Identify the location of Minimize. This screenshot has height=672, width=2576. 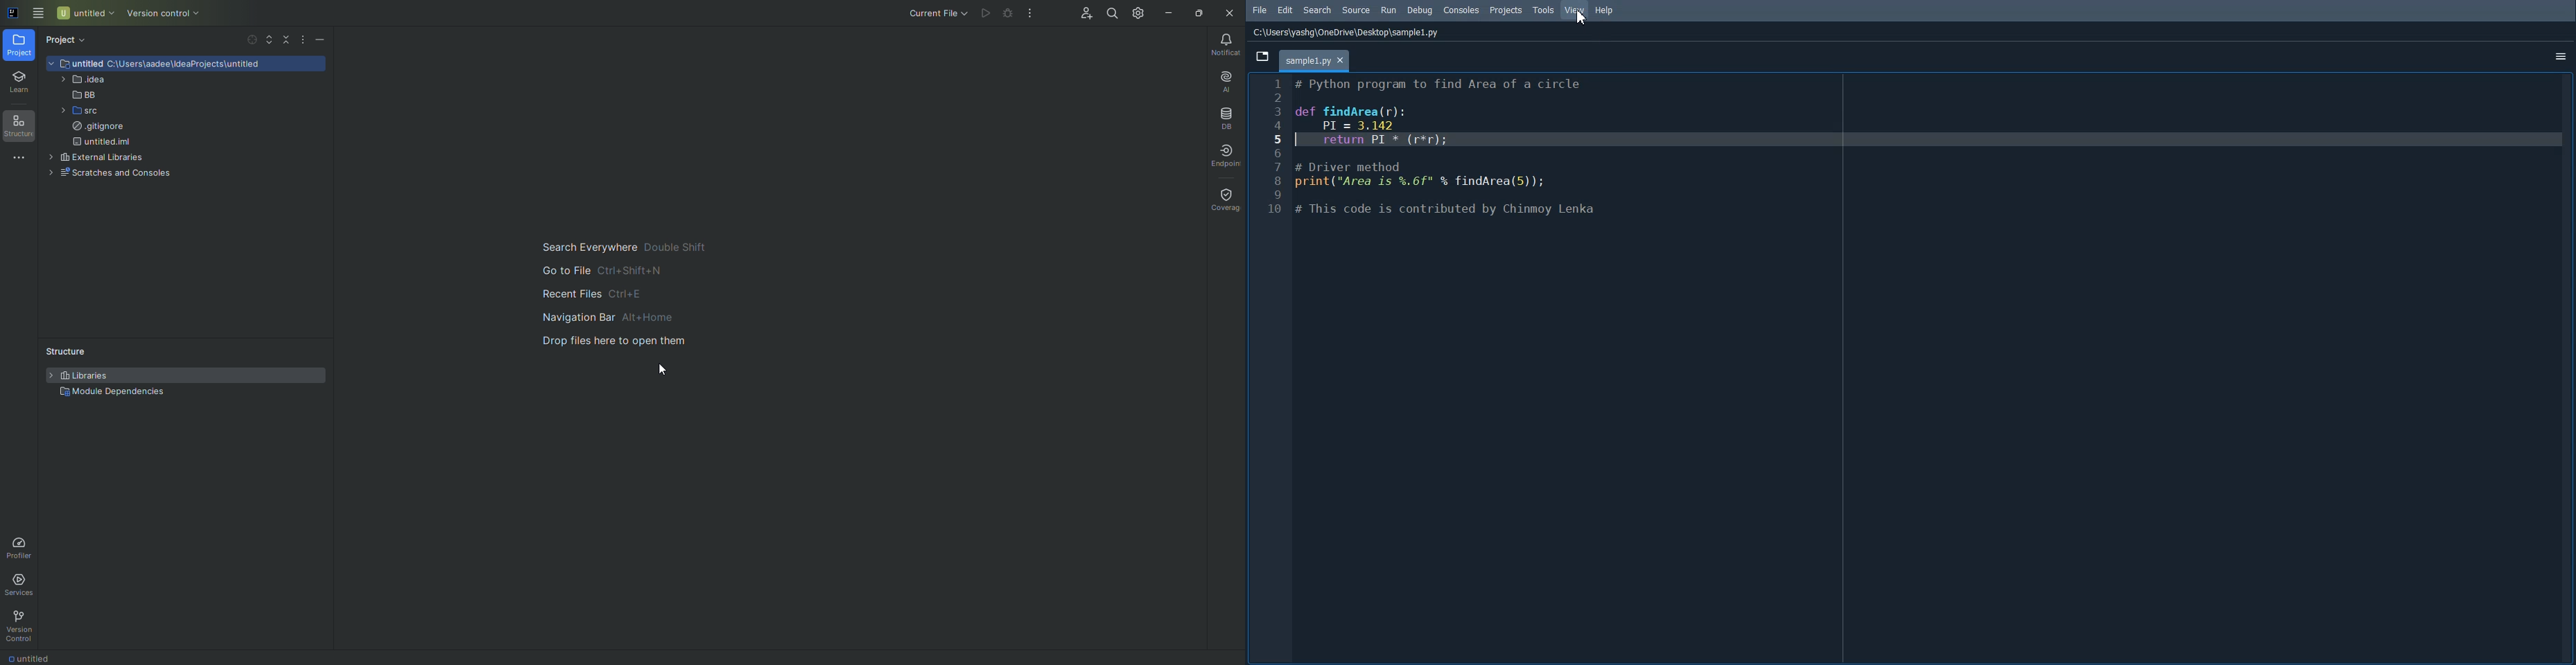
(1167, 12).